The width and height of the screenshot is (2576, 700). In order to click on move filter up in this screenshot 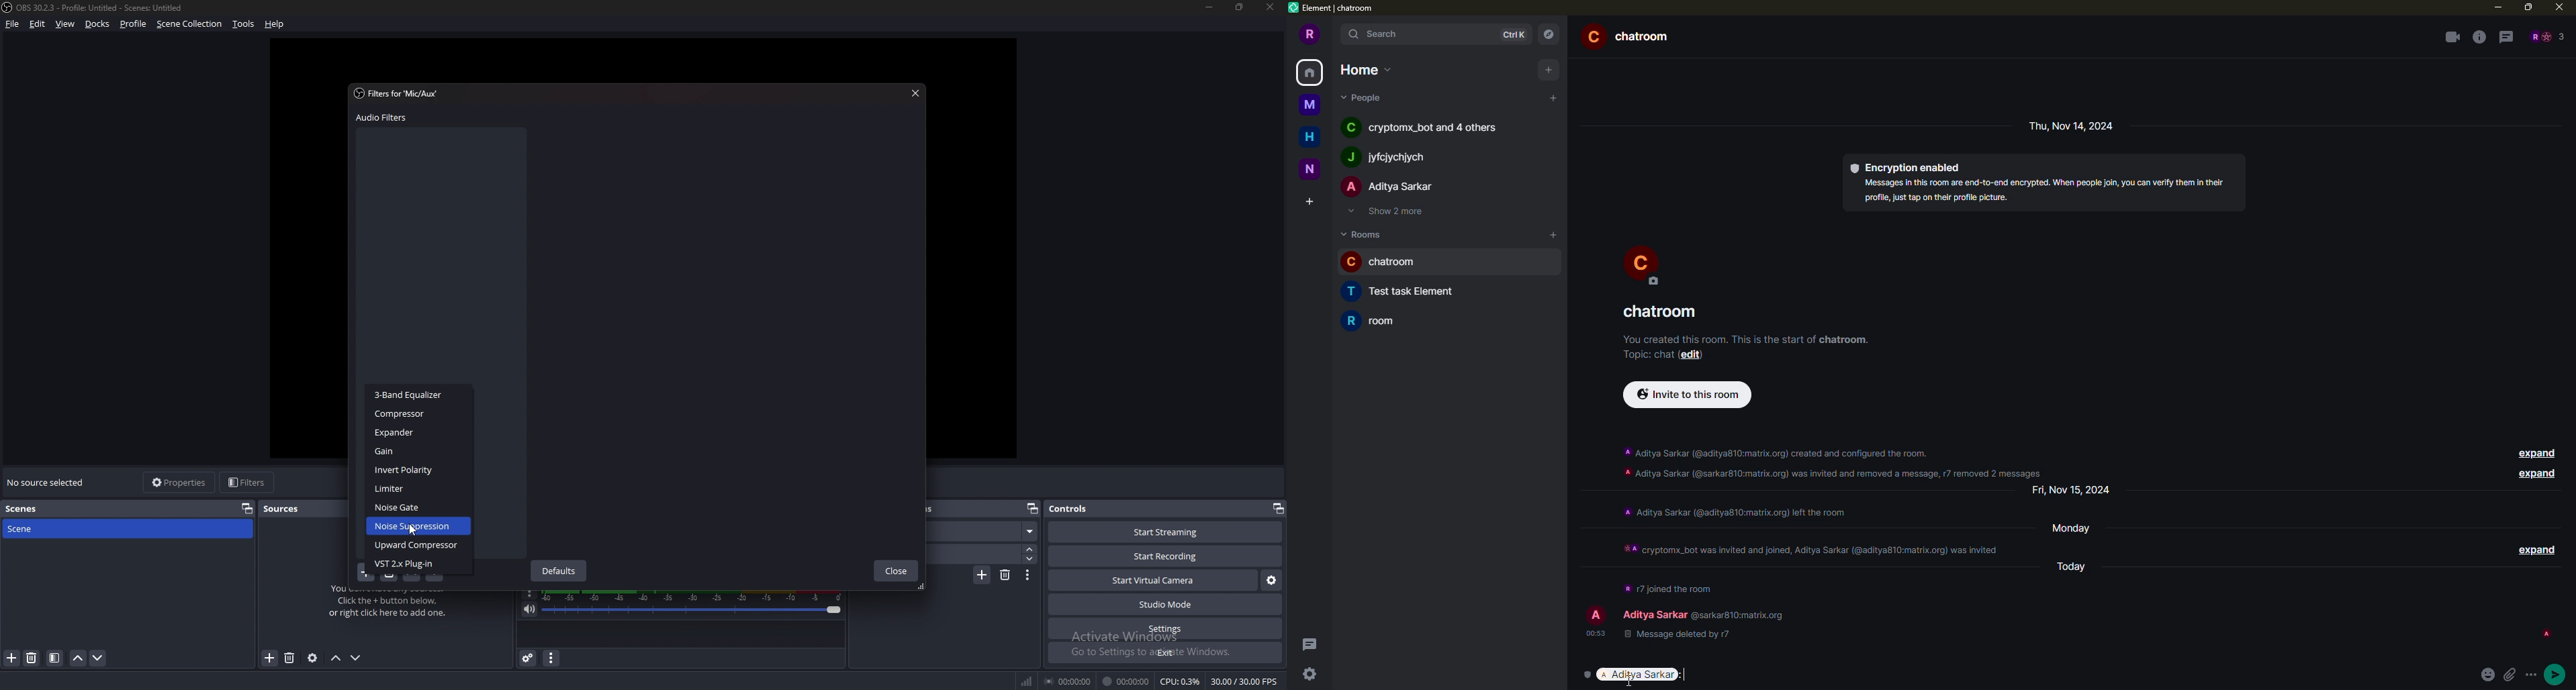, I will do `click(413, 577)`.